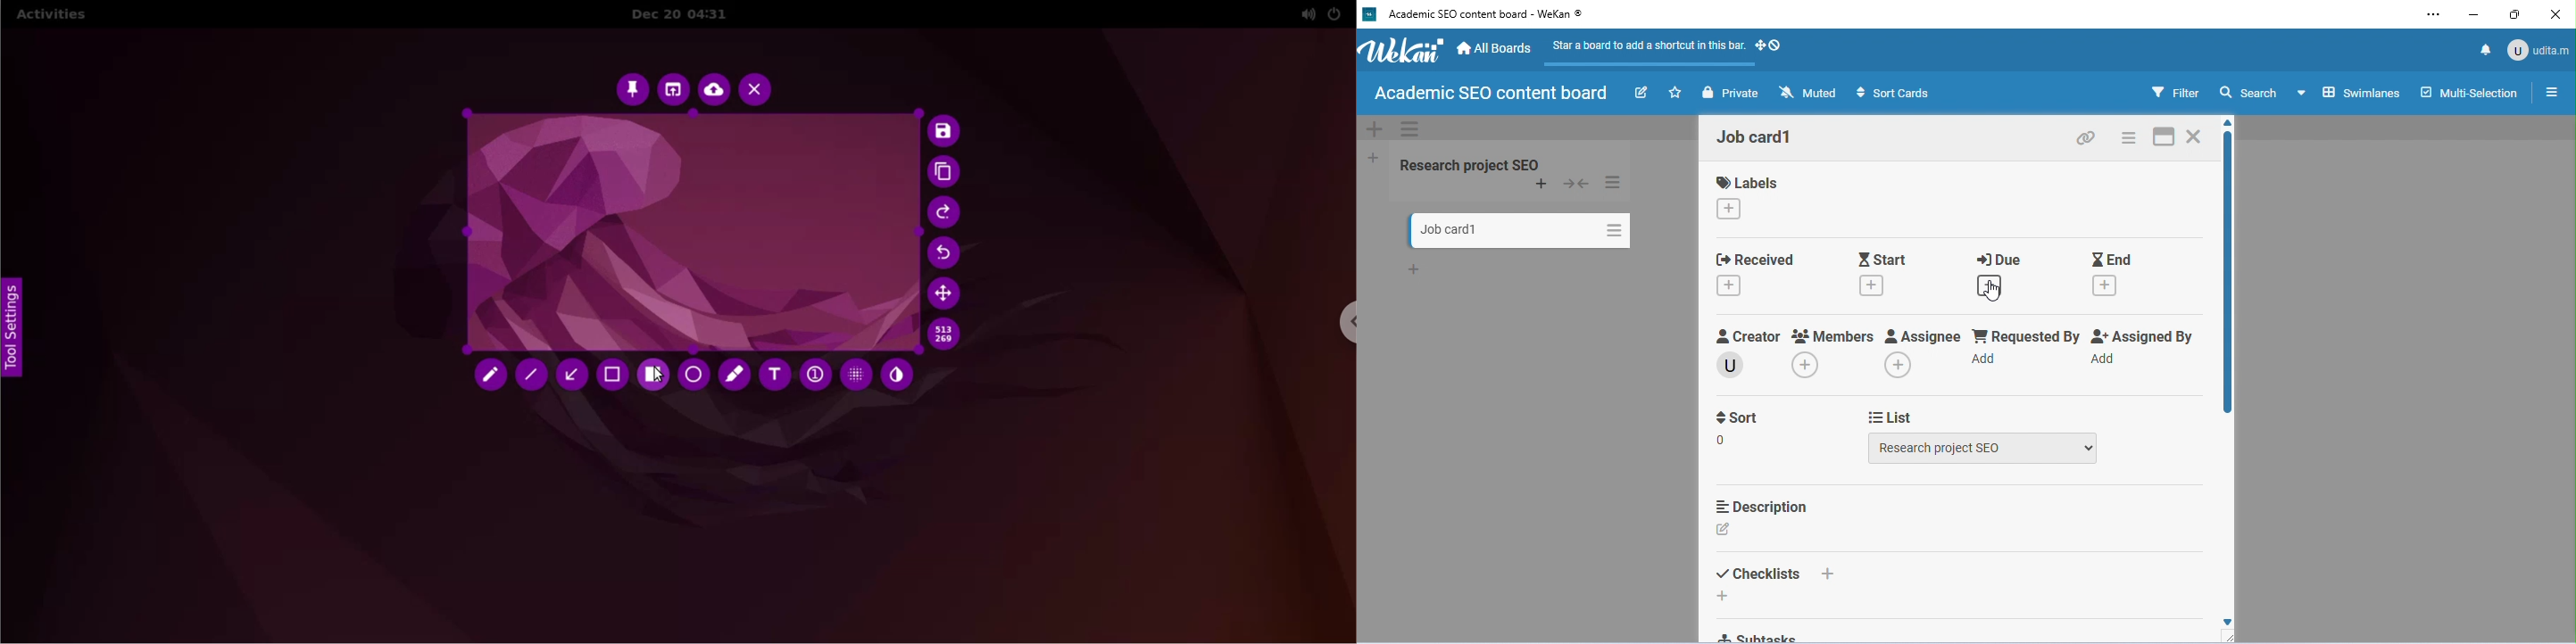 The image size is (2576, 644). Describe the element at coordinates (2515, 15) in the screenshot. I see `maximize` at that location.